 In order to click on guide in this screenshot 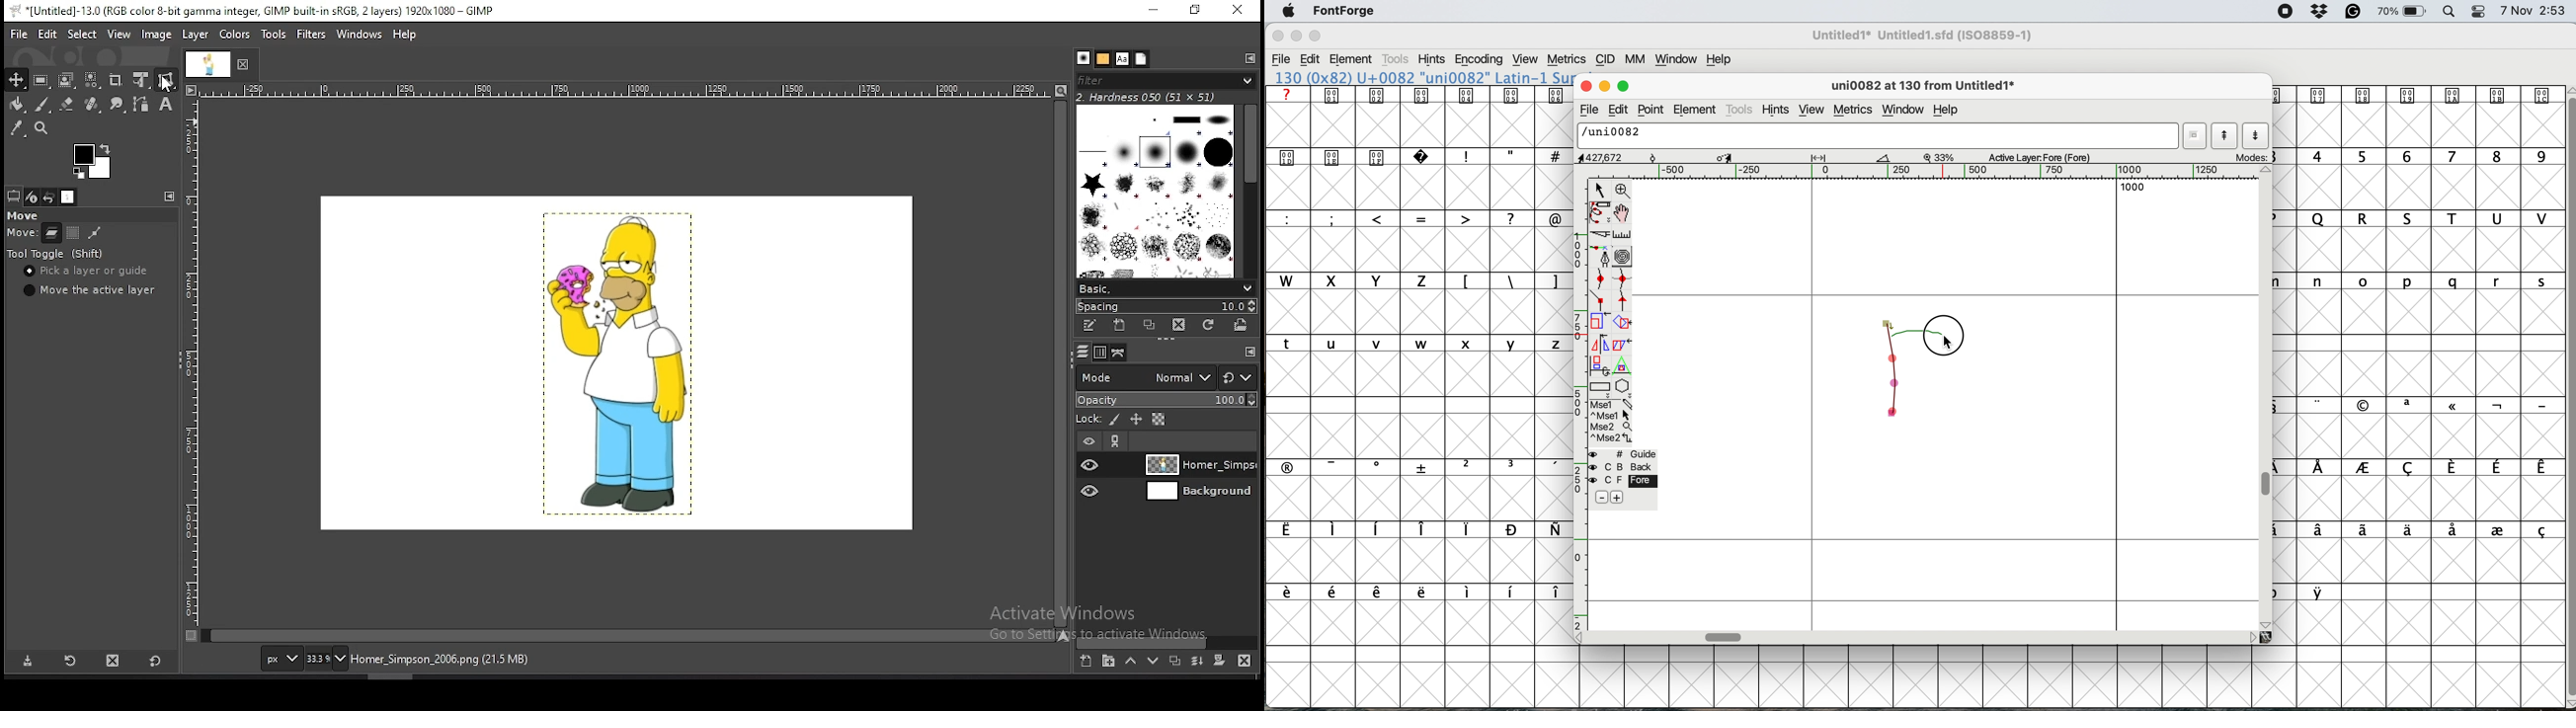, I will do `click(1626, 454)`.